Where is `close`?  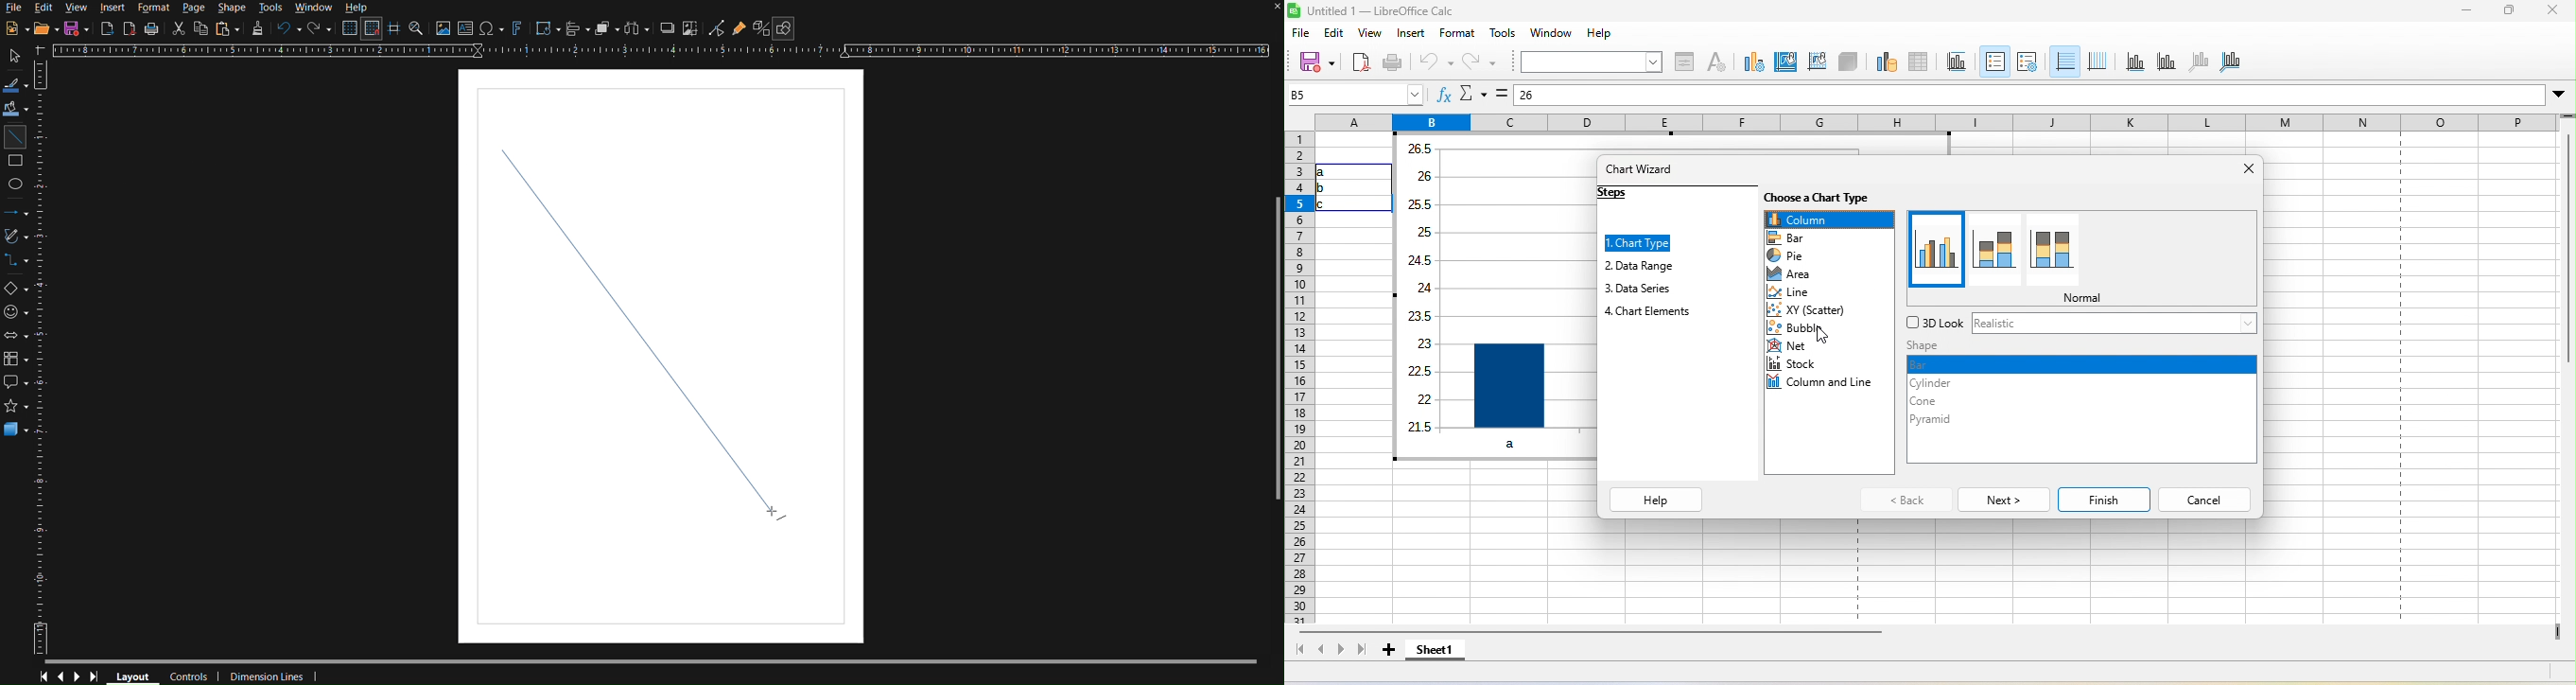
close is located at coordinates (2551, 11).